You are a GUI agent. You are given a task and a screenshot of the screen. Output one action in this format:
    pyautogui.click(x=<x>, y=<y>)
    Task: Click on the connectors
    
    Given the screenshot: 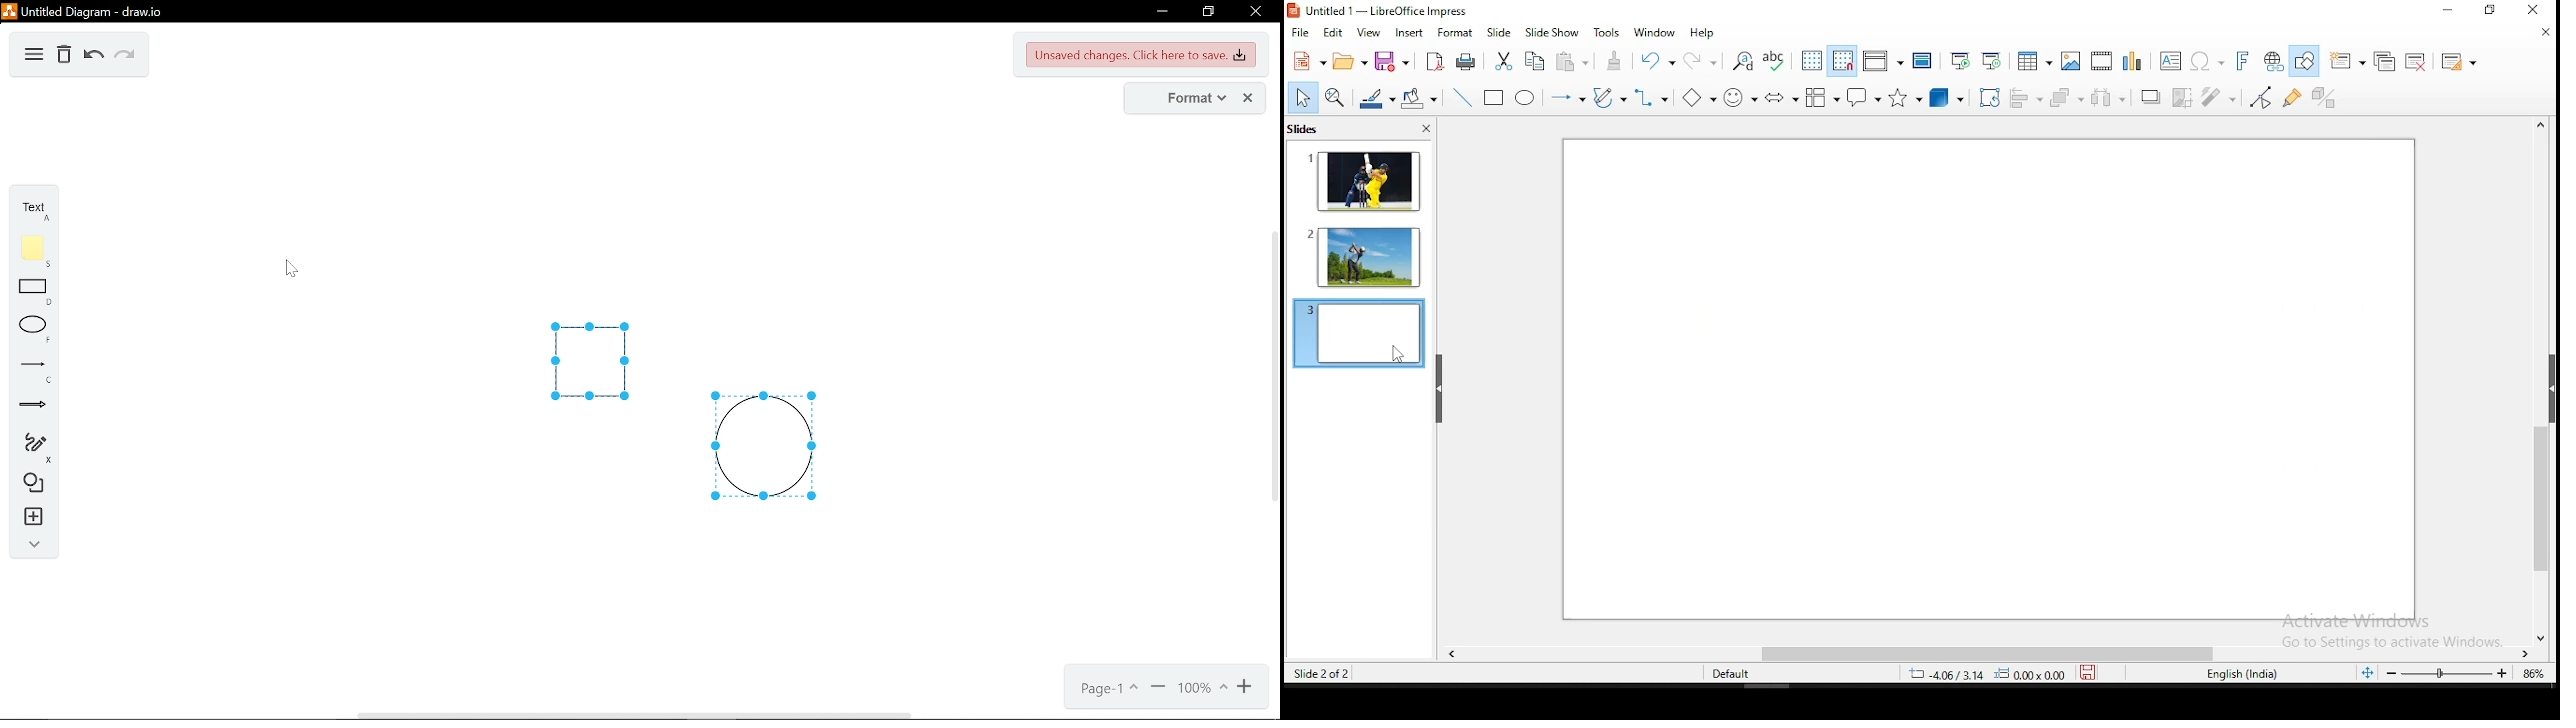 What is the action you would take?
    pyautogui.click(x=1650, y=99)
    